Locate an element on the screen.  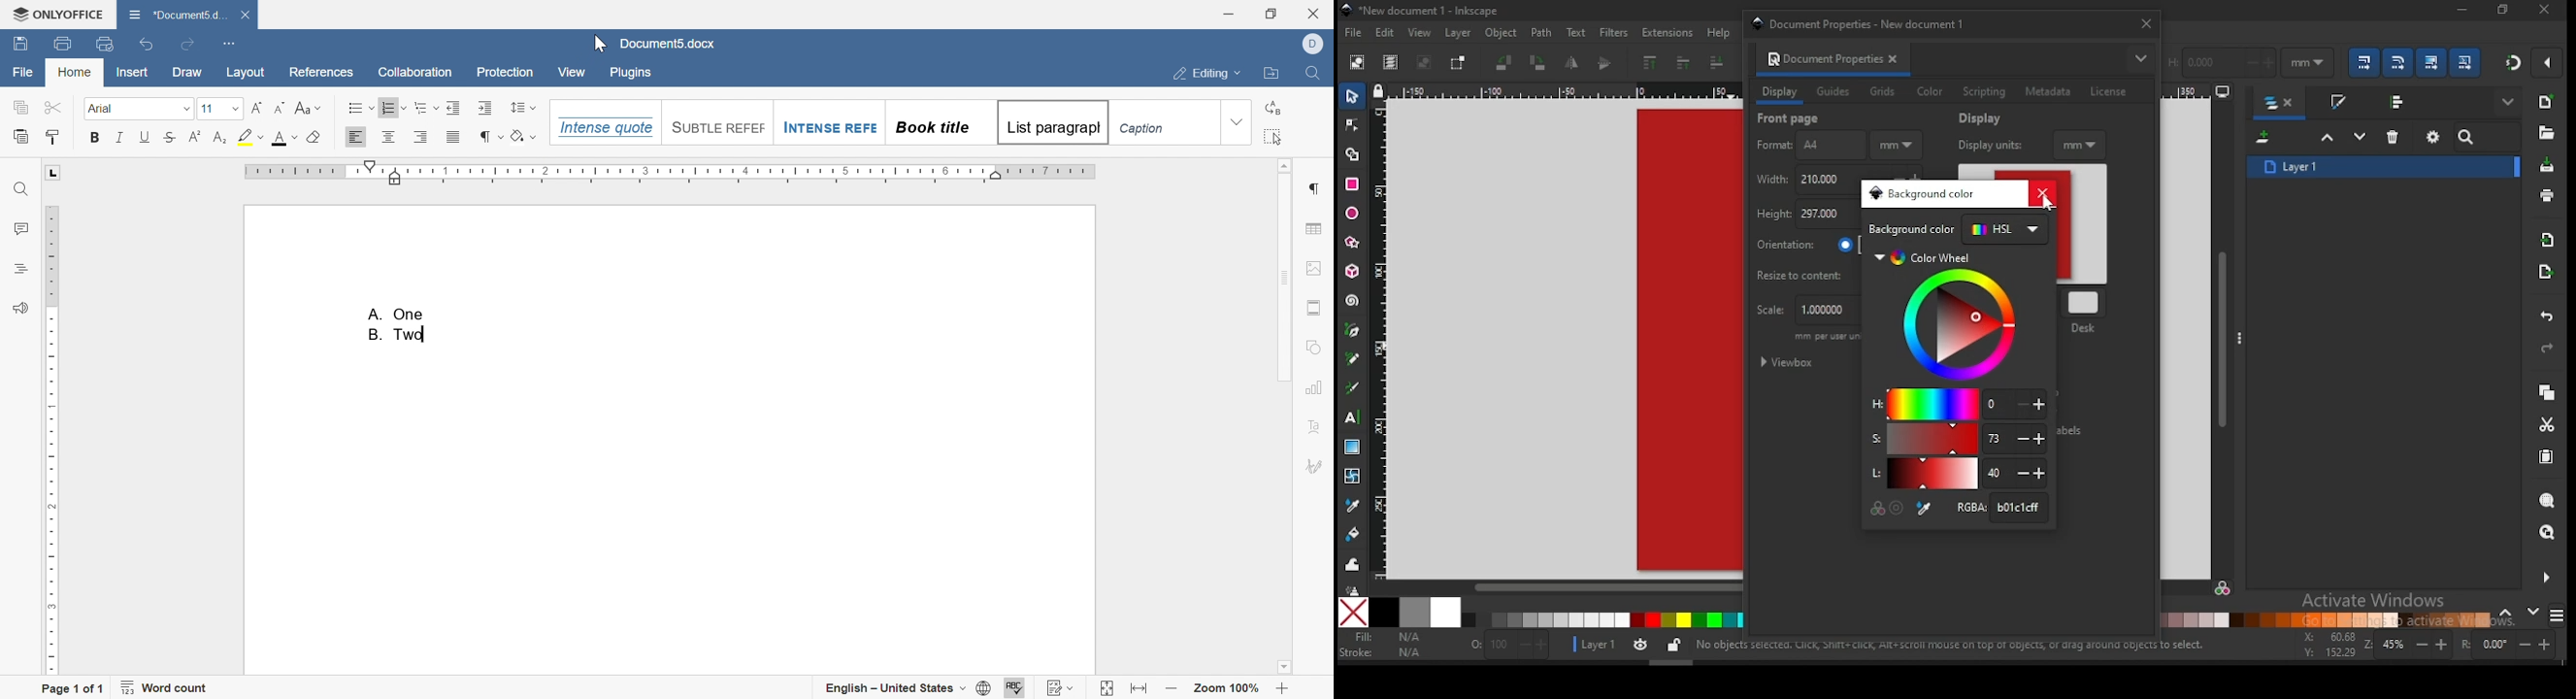
saturation is located at coordinates (1956, 439).